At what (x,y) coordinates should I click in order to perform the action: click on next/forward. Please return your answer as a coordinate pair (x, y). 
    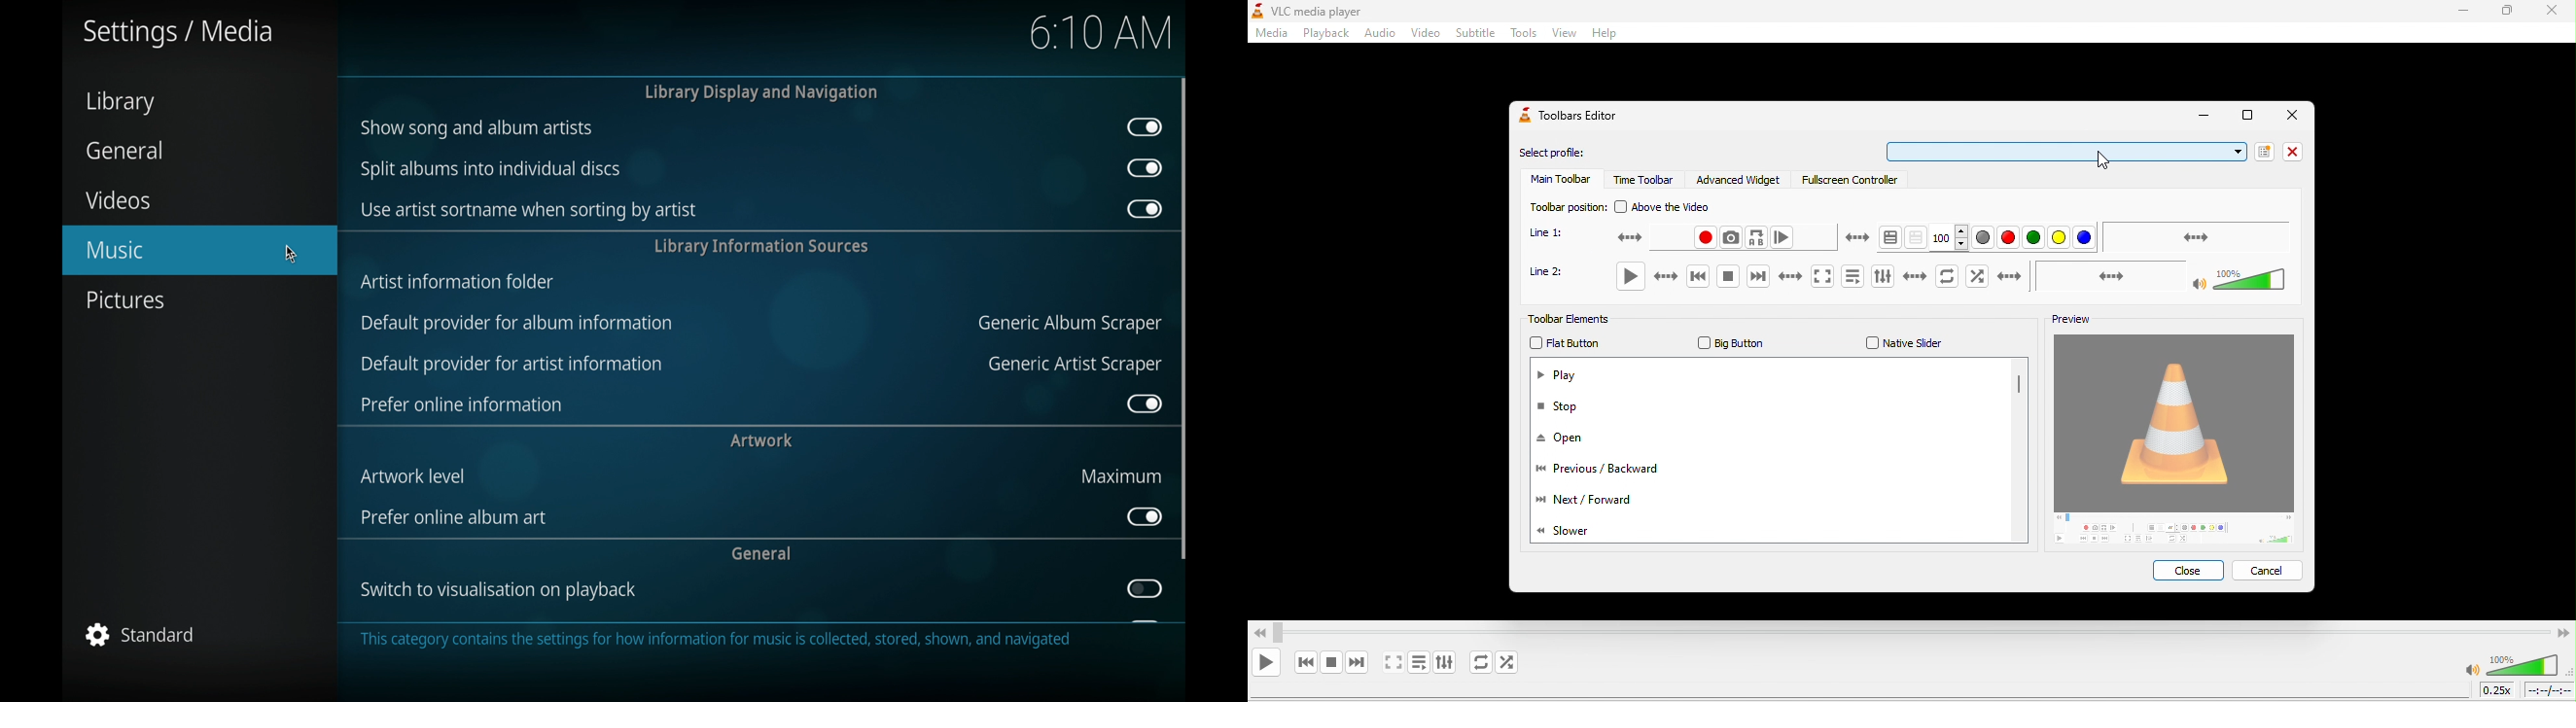
    Looking at the image, I should click on (1613, 499).